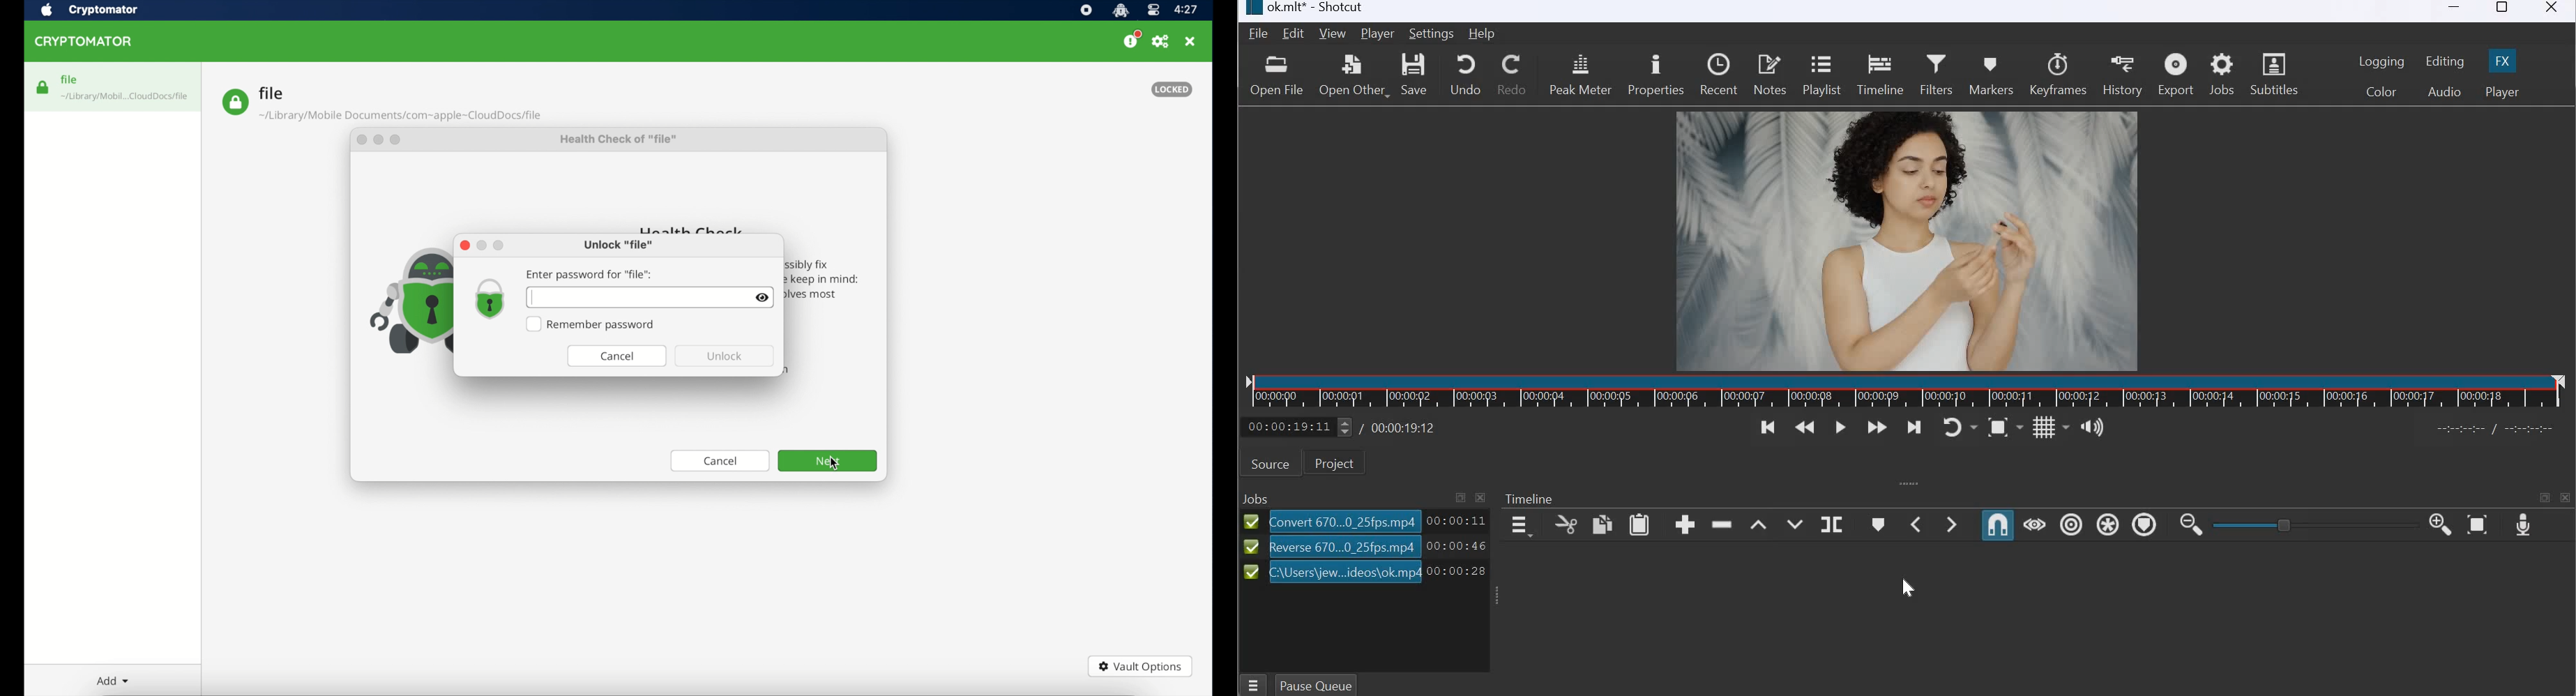 This screenshot has height=700, width=2576. What do you see at coordinates (1399, 428) in the screenshot?
I see `Total duration` at bounding box center [1399, 428].